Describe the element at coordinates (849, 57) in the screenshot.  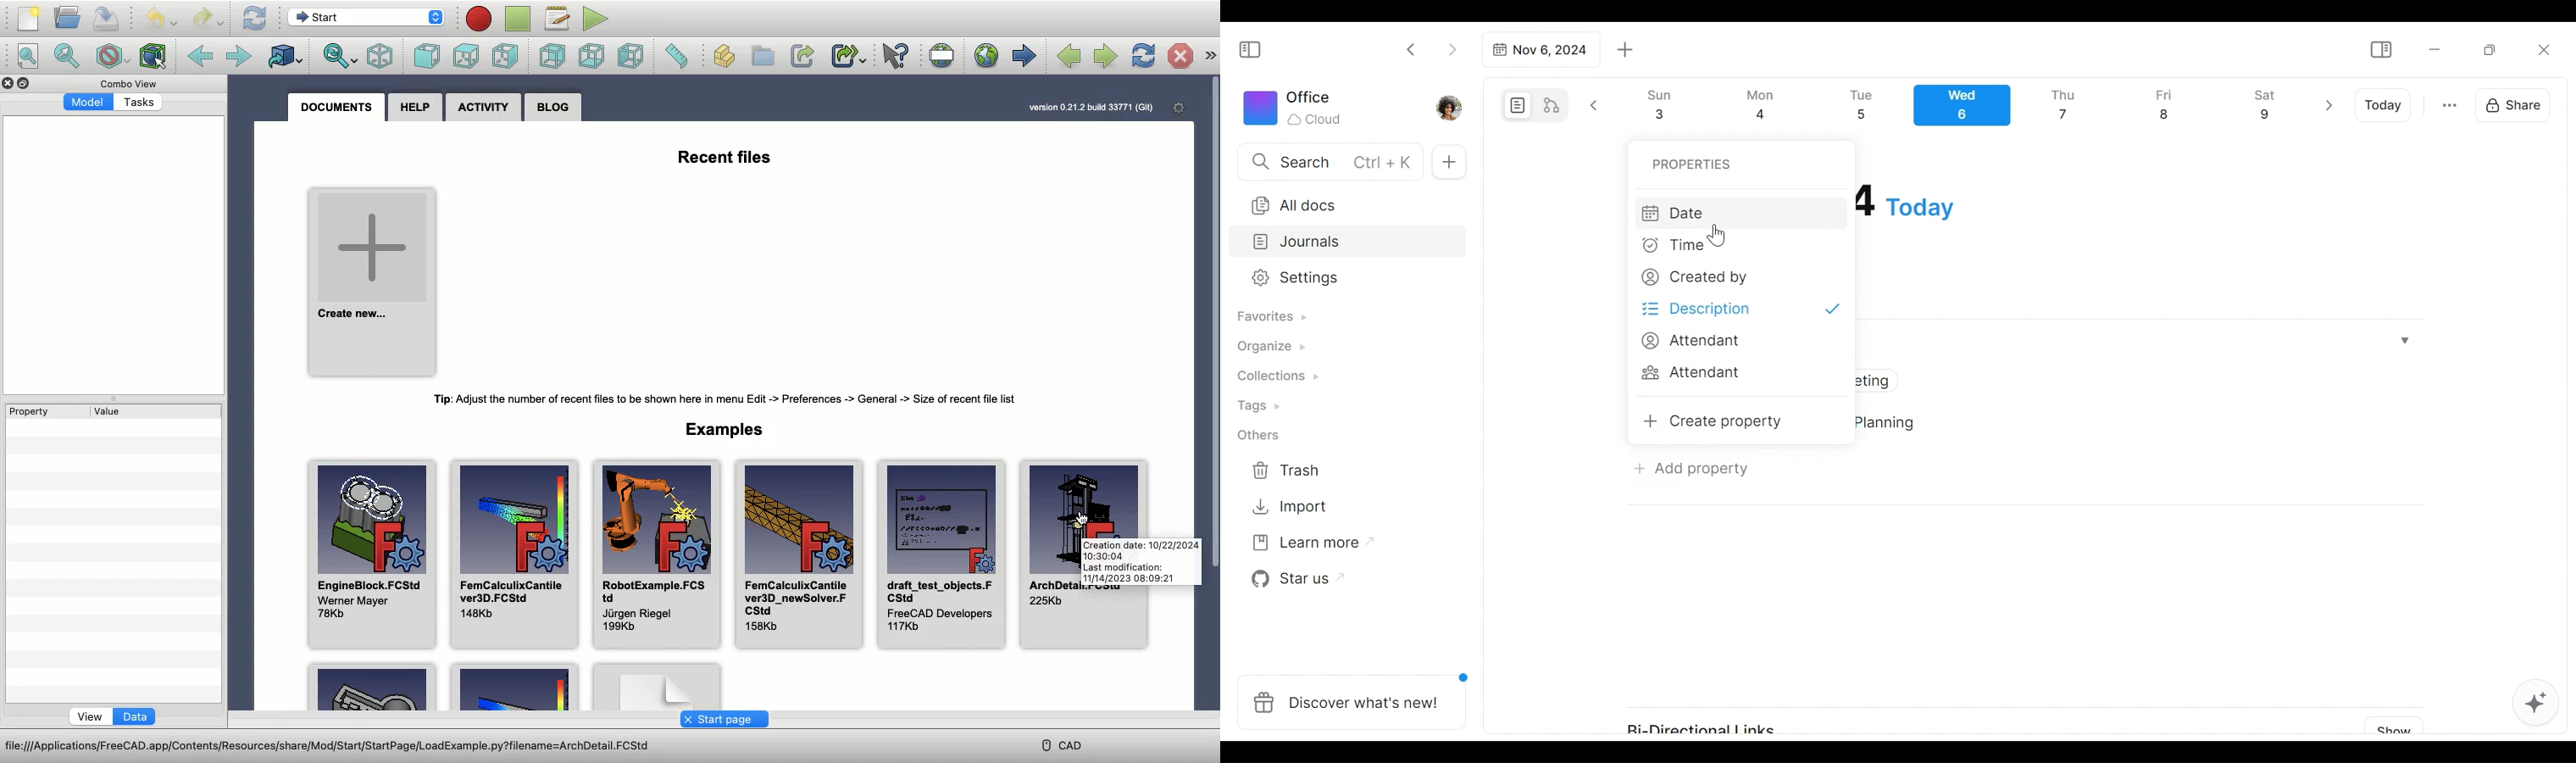
I see `Make sub-link` at that location.